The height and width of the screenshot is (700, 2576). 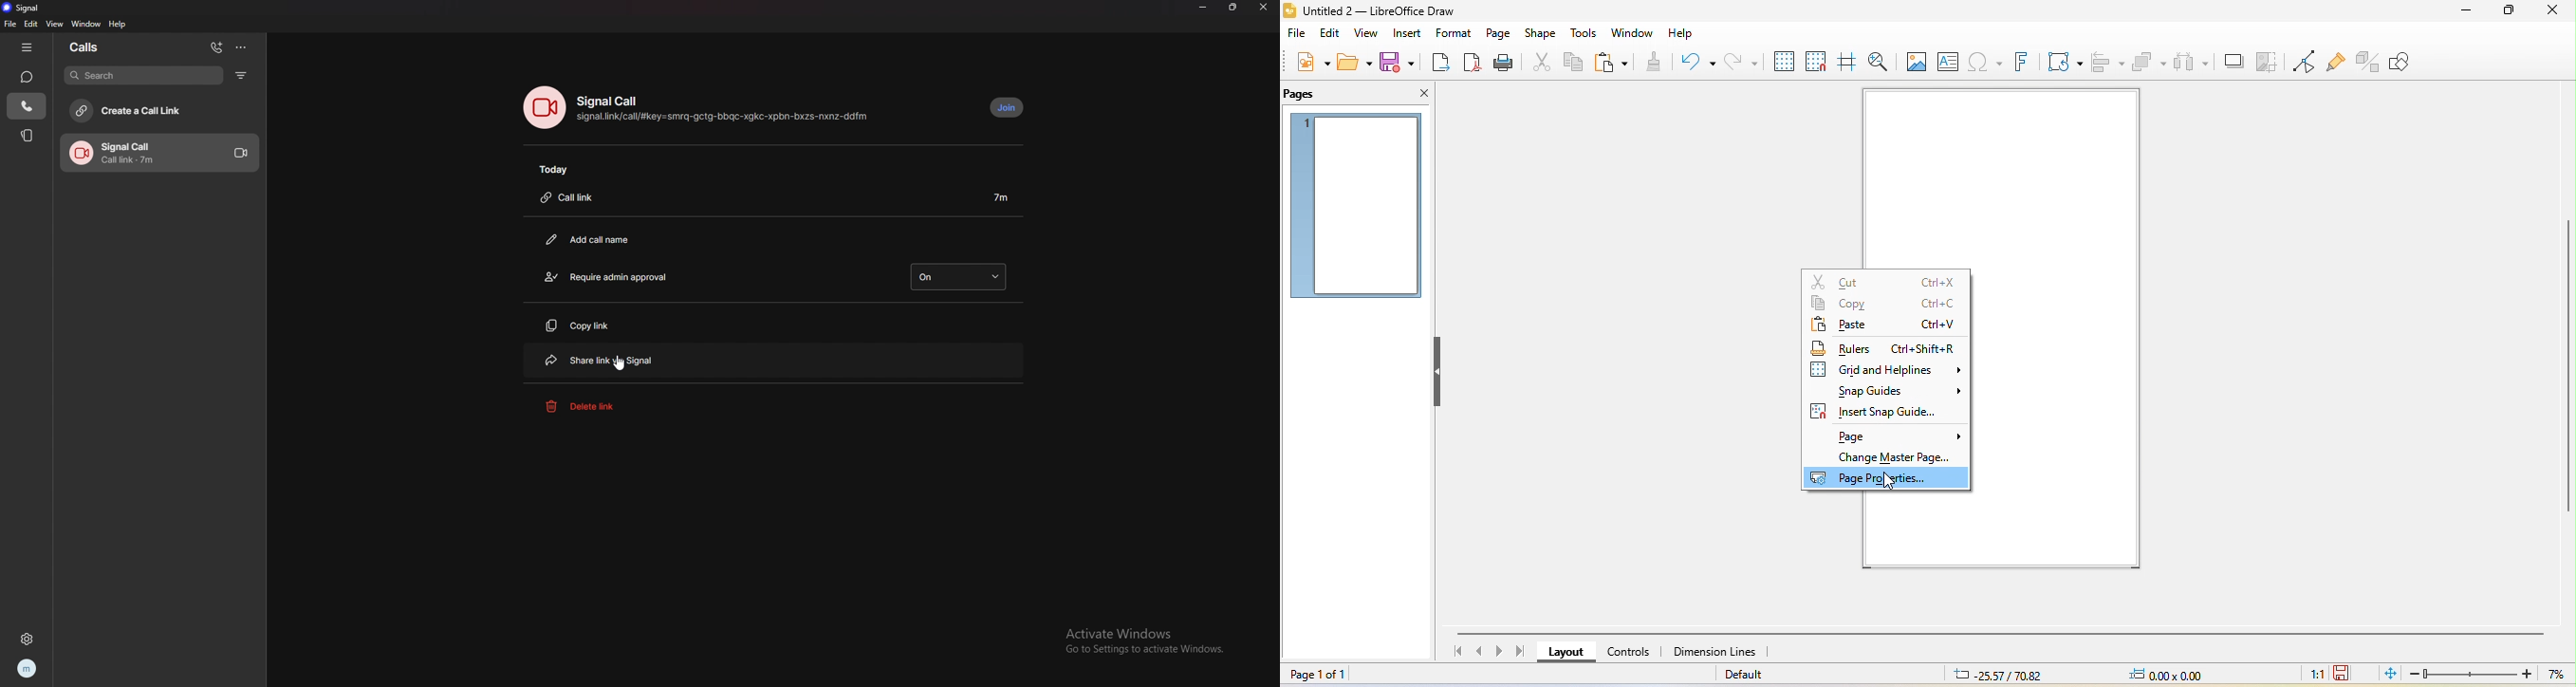 What do you see at coordinates (216, 47) in the screenshot?
I see `add call` at bounding box center [216, 47].